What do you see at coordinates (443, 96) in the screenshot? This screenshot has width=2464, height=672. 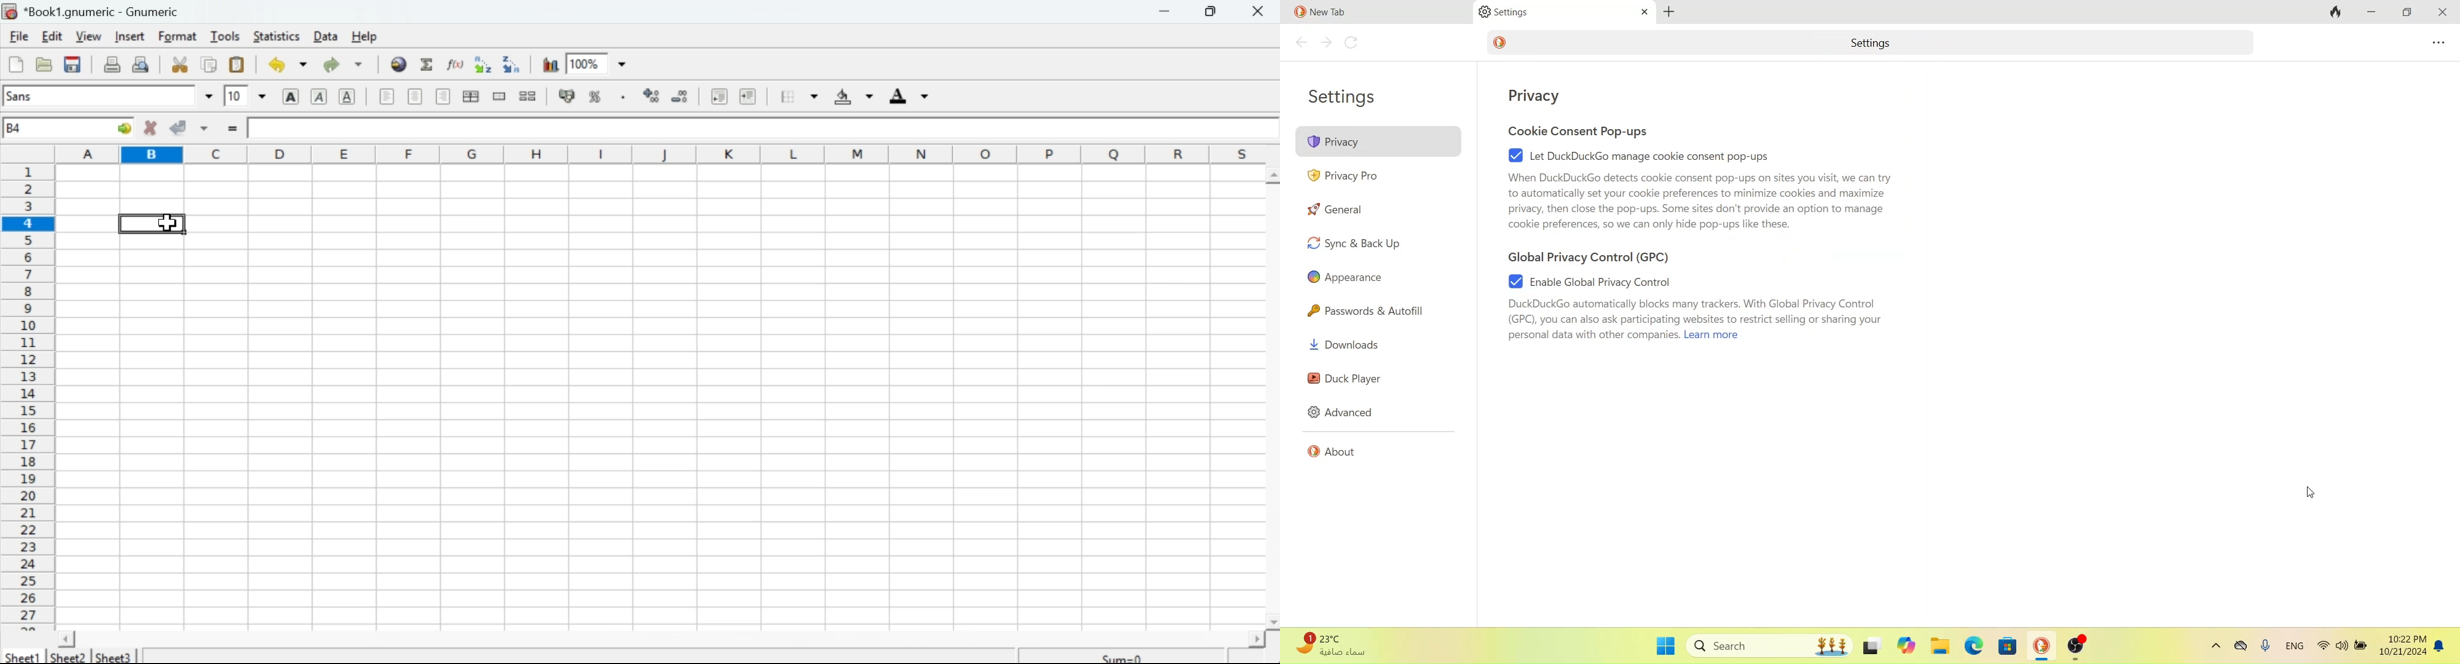 I see `Align right` at bounding box center [443, 96].